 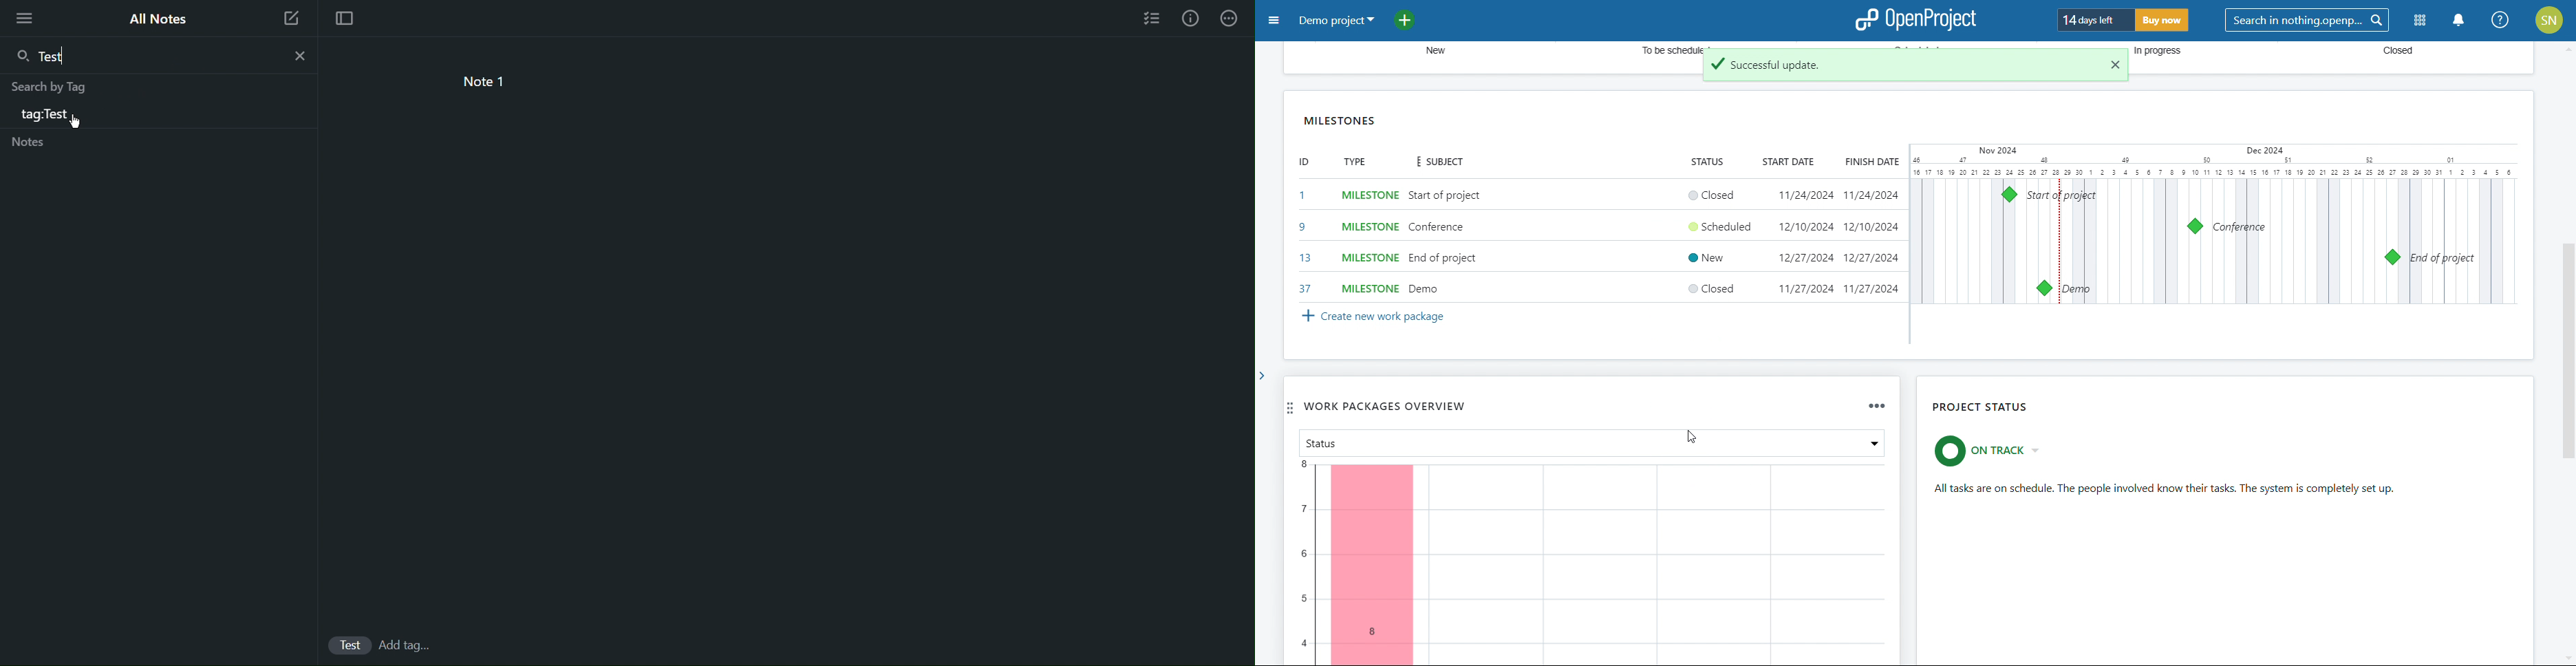 I want to click on Test, so click(x=348, y=646).